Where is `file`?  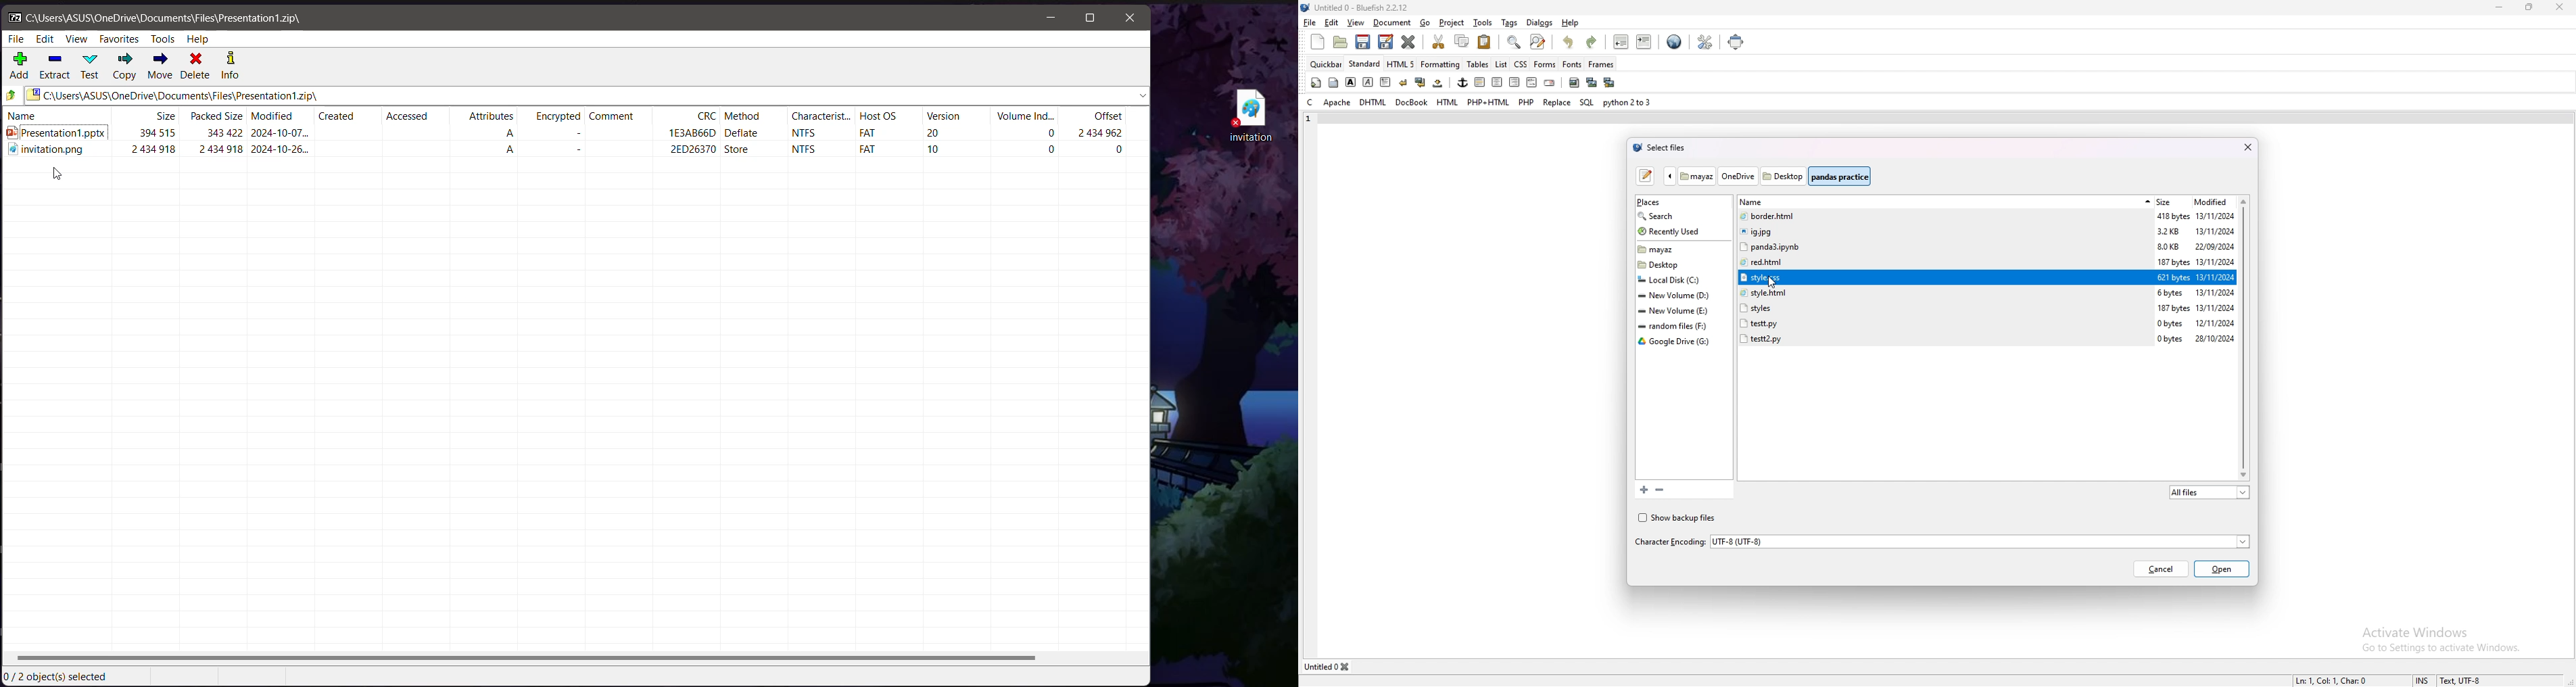
file is located at coordinates (1943, 292).